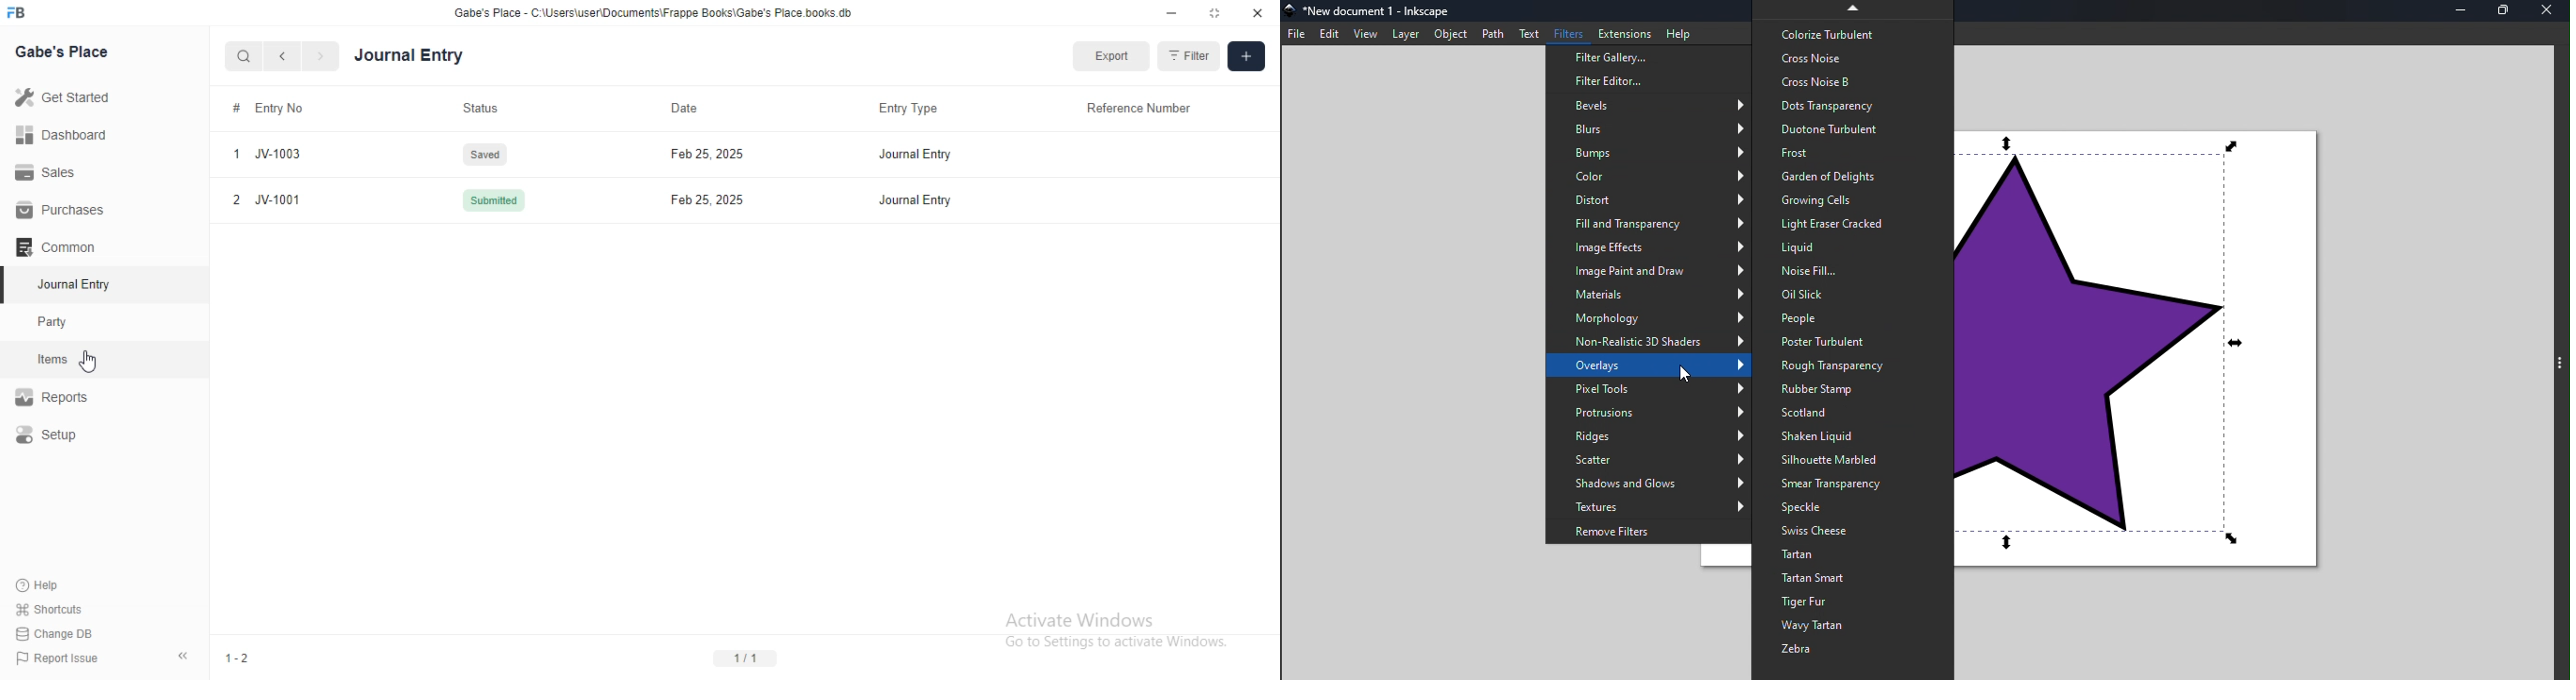 This screenshot has width=2576, height=700. I want to click on JV-1003, so click(277, 154).